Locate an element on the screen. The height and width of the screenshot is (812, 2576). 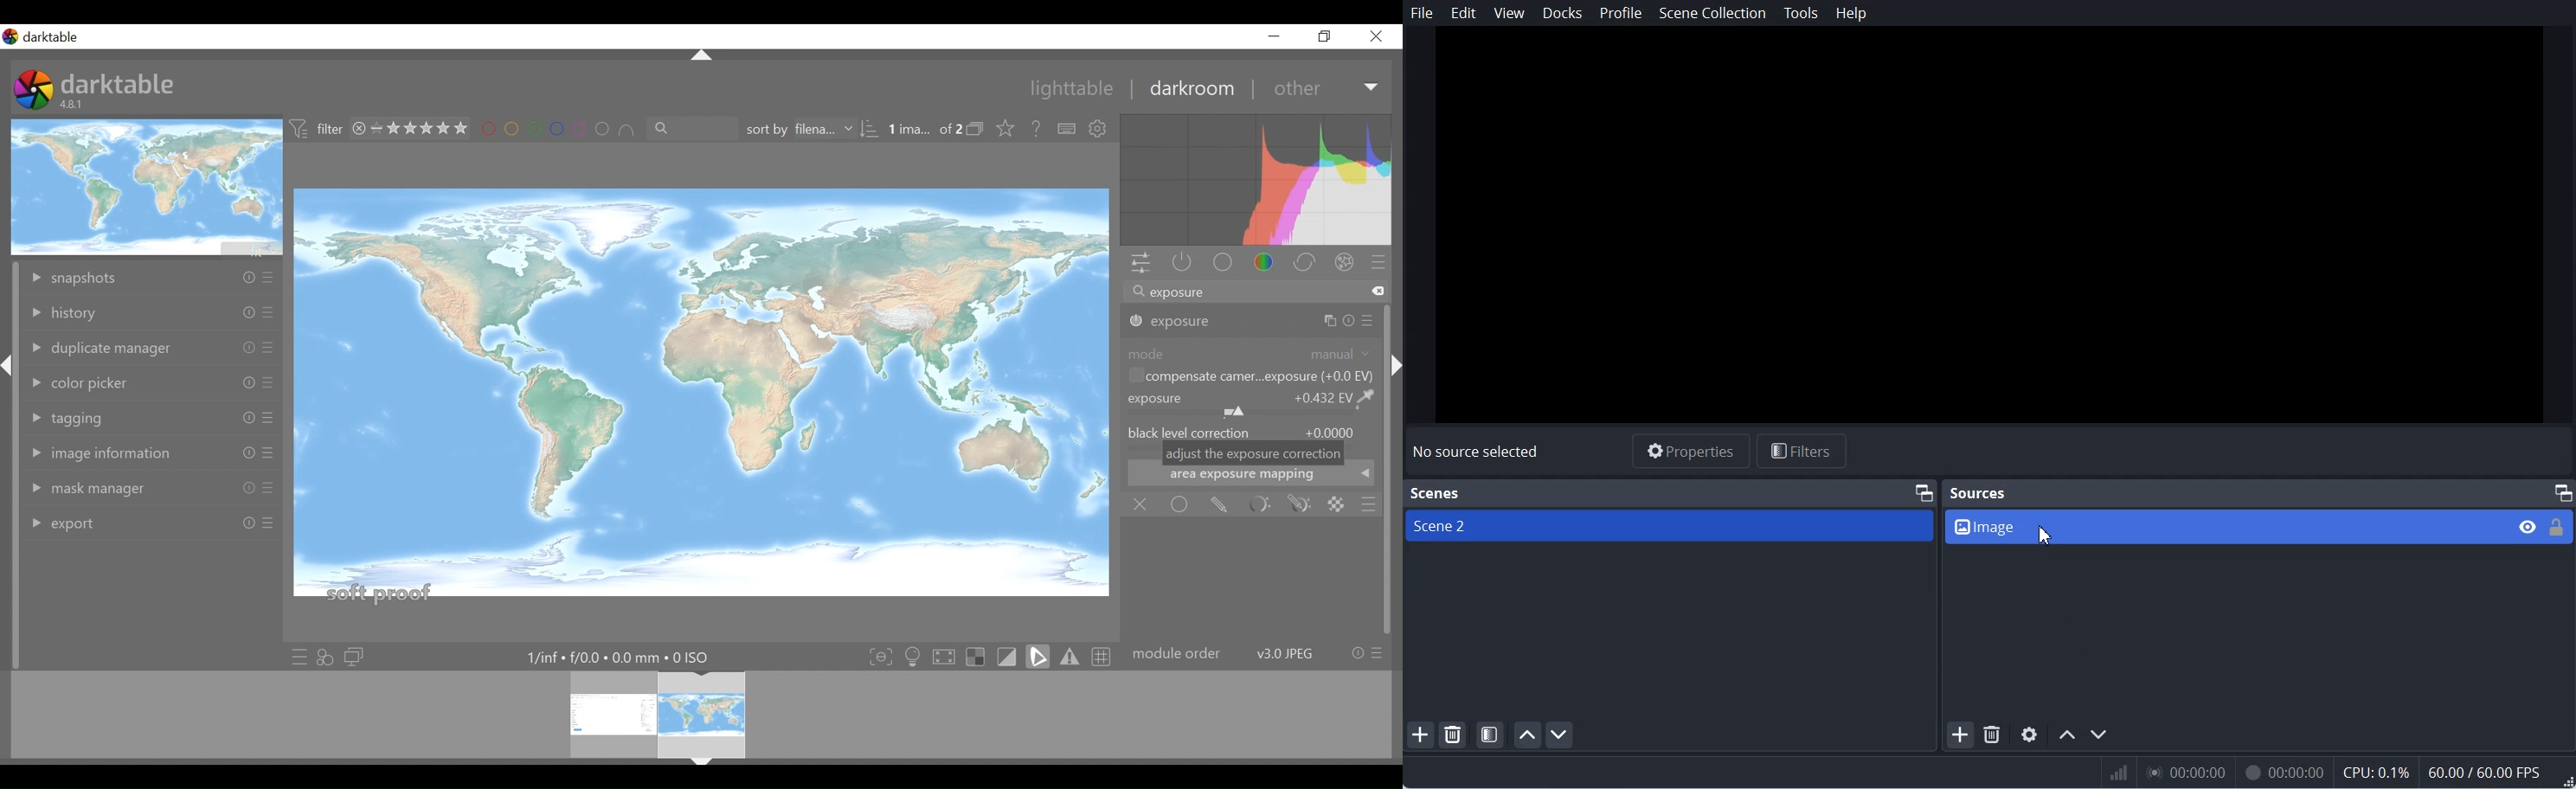
 is located at coordinates (1274, 36).